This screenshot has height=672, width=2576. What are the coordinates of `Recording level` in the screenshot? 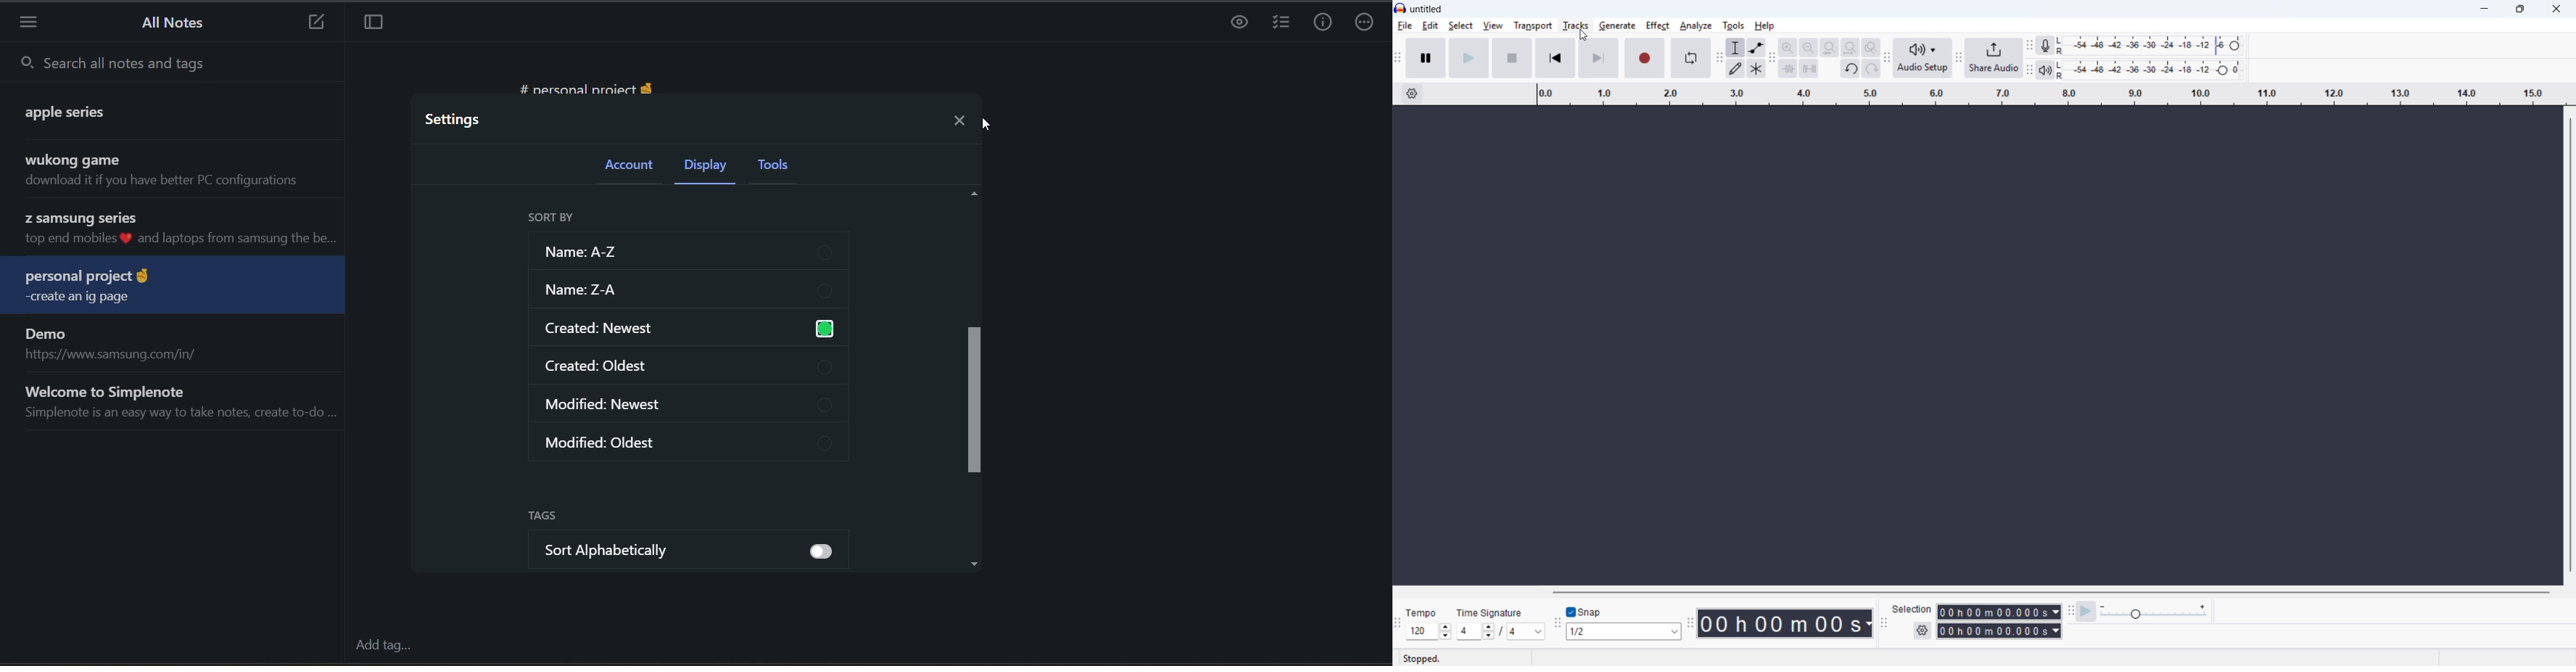 It's located at (2148, 46).